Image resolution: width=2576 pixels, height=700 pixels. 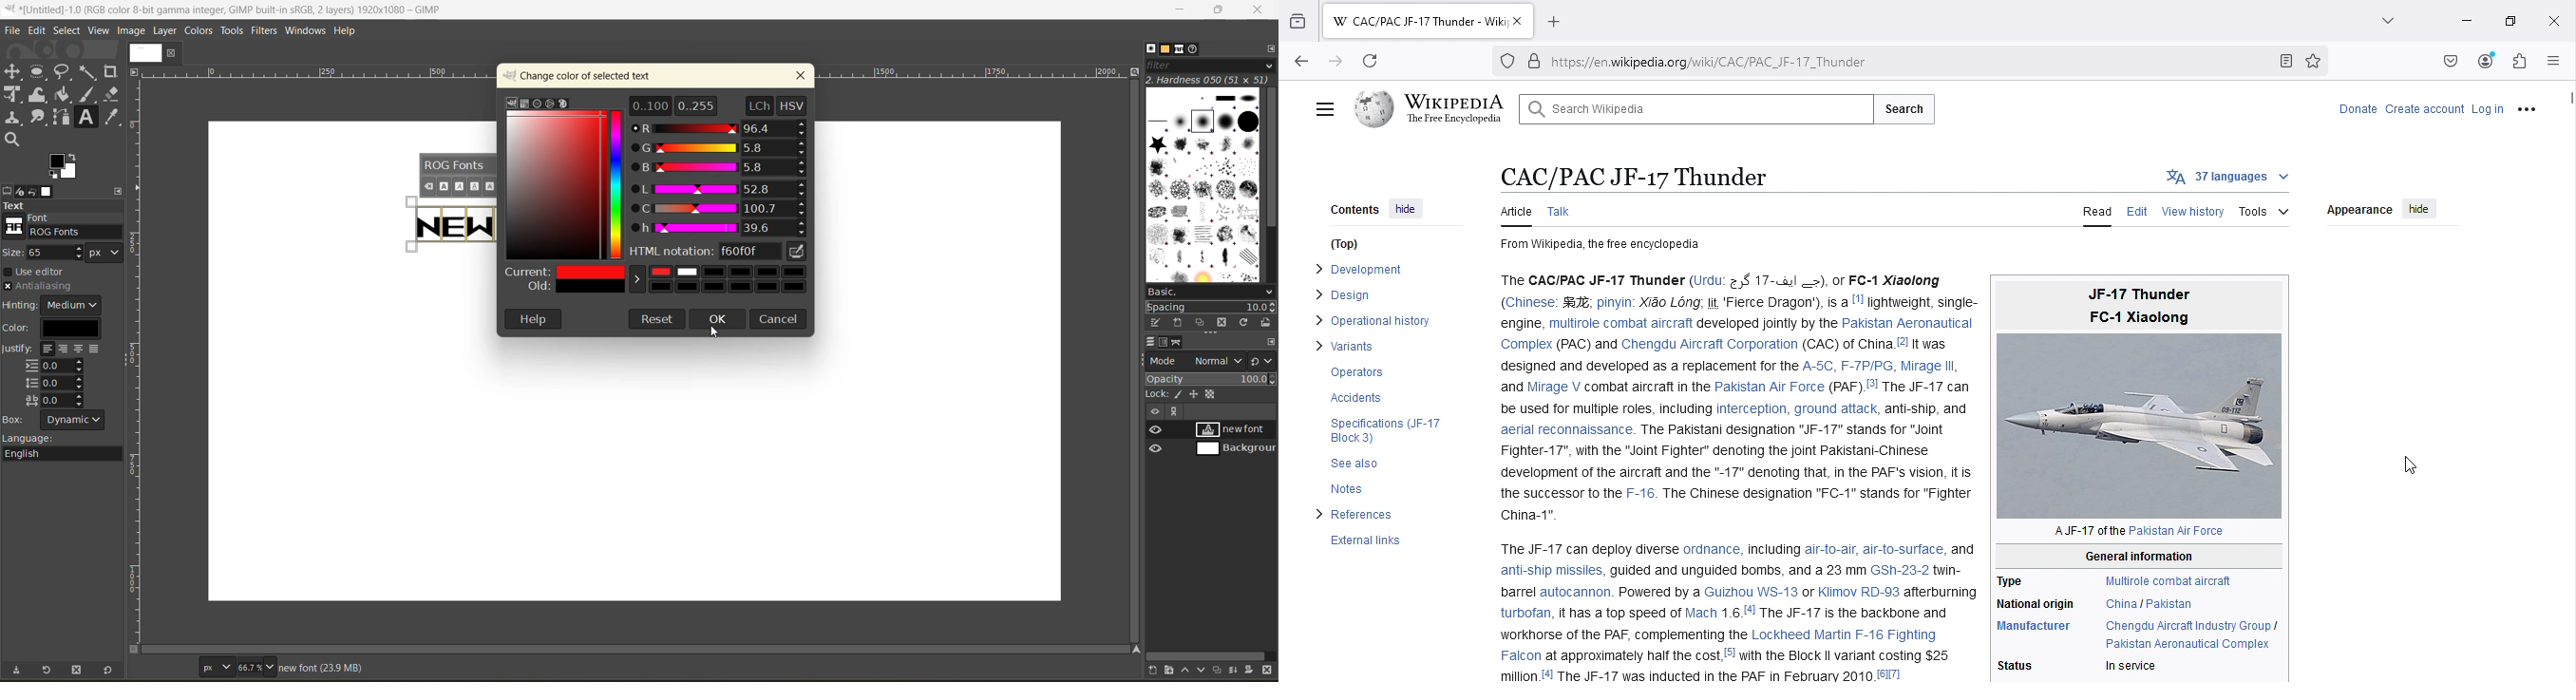 I want to click on languages, so click(x=2230, y=177).